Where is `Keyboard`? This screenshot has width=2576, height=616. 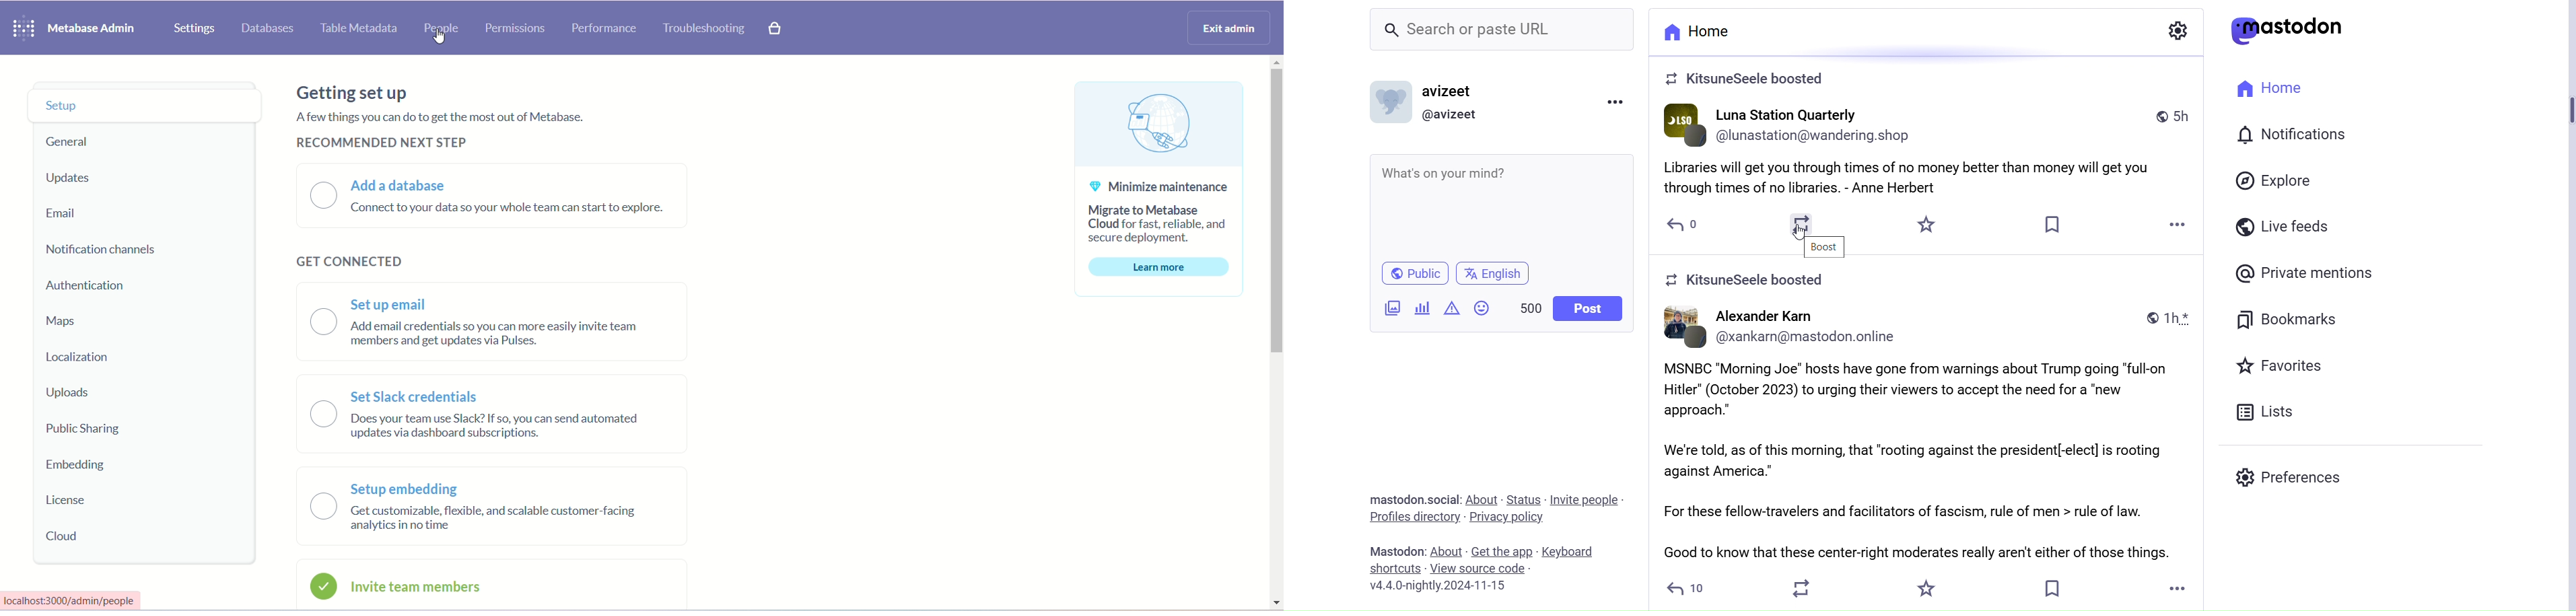
Keyboard is located at coordinates (1568, 551).